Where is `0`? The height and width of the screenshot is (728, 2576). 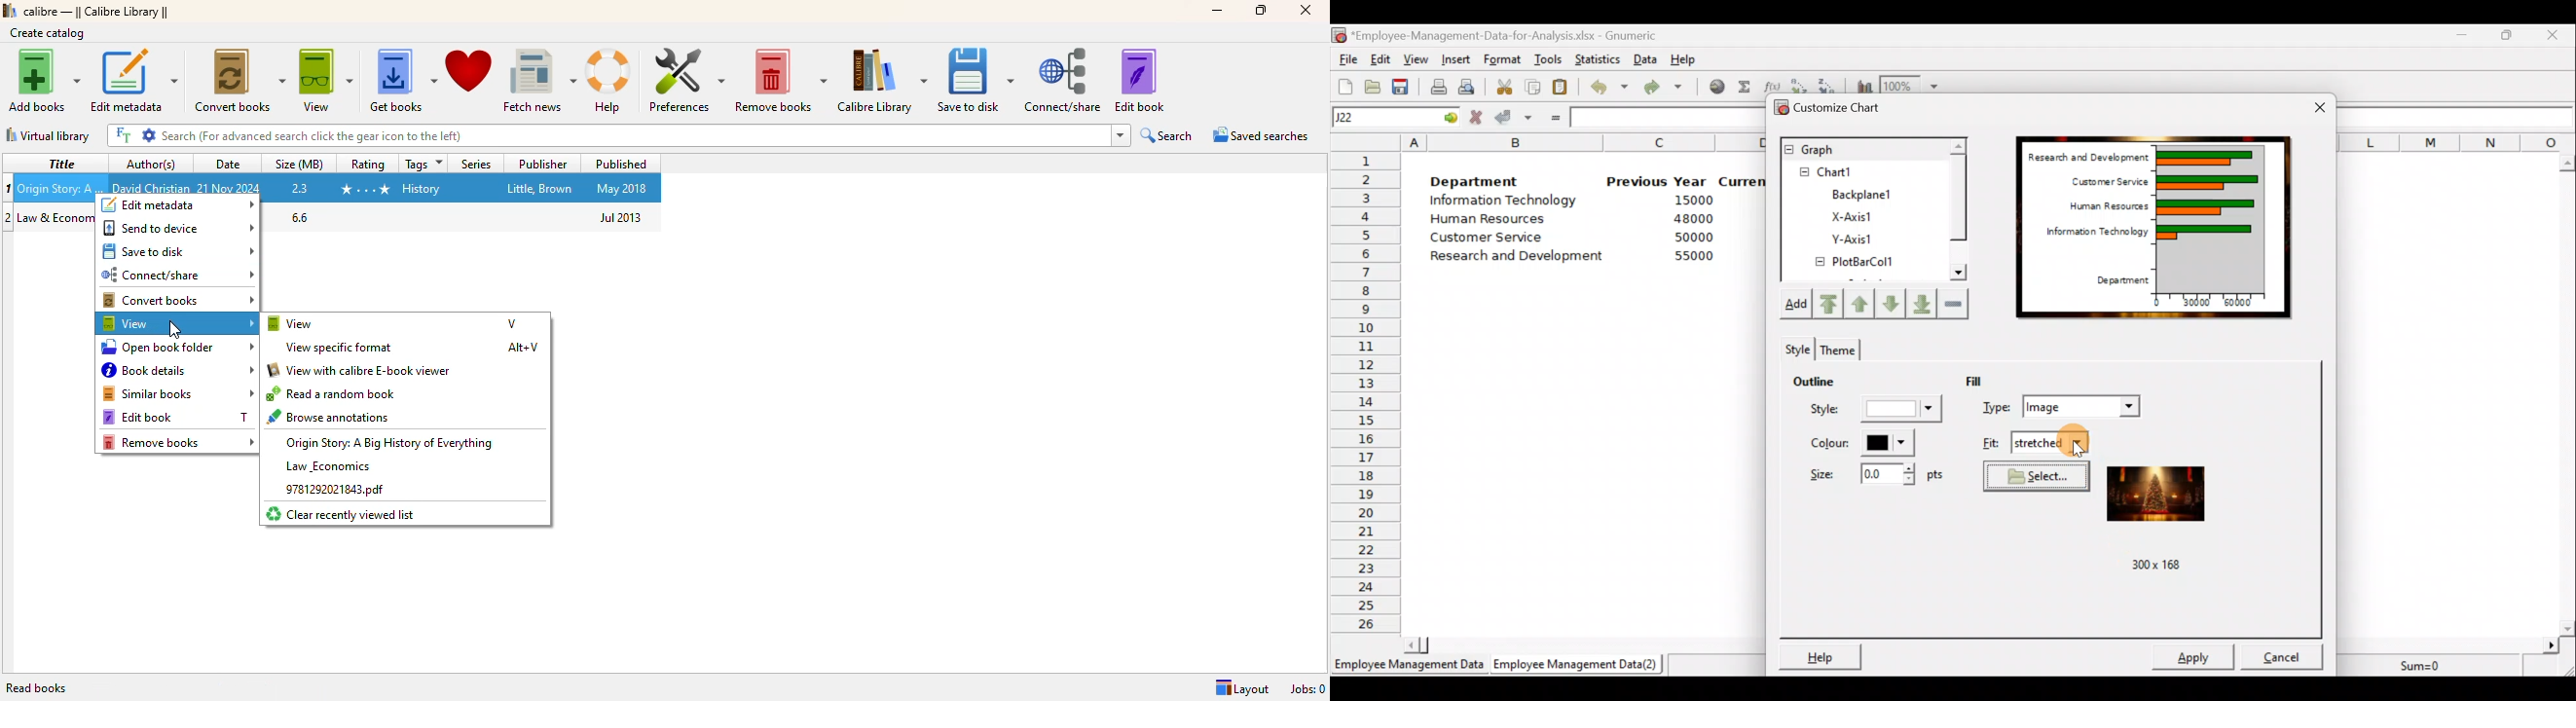 0 is located at coordinates (2156, 301).